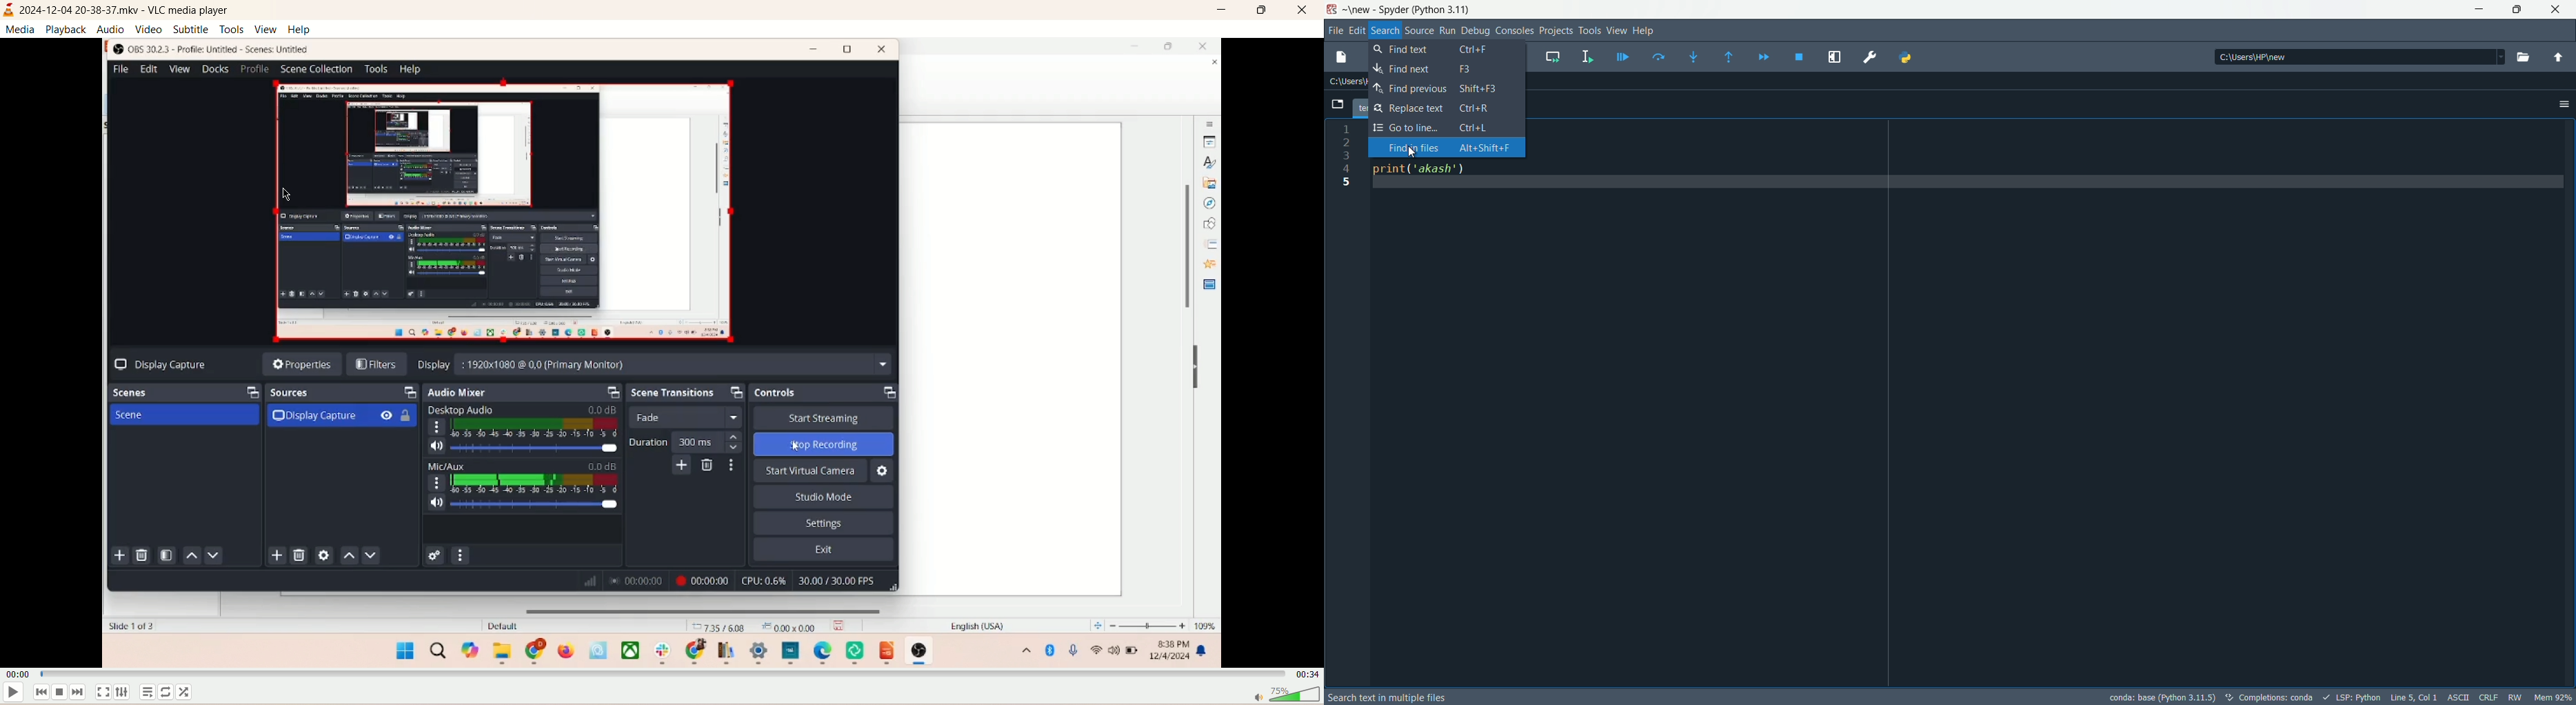 The height and width of the screenshot is (728, 2576). I want to click on step into function, so click(1693, 57).